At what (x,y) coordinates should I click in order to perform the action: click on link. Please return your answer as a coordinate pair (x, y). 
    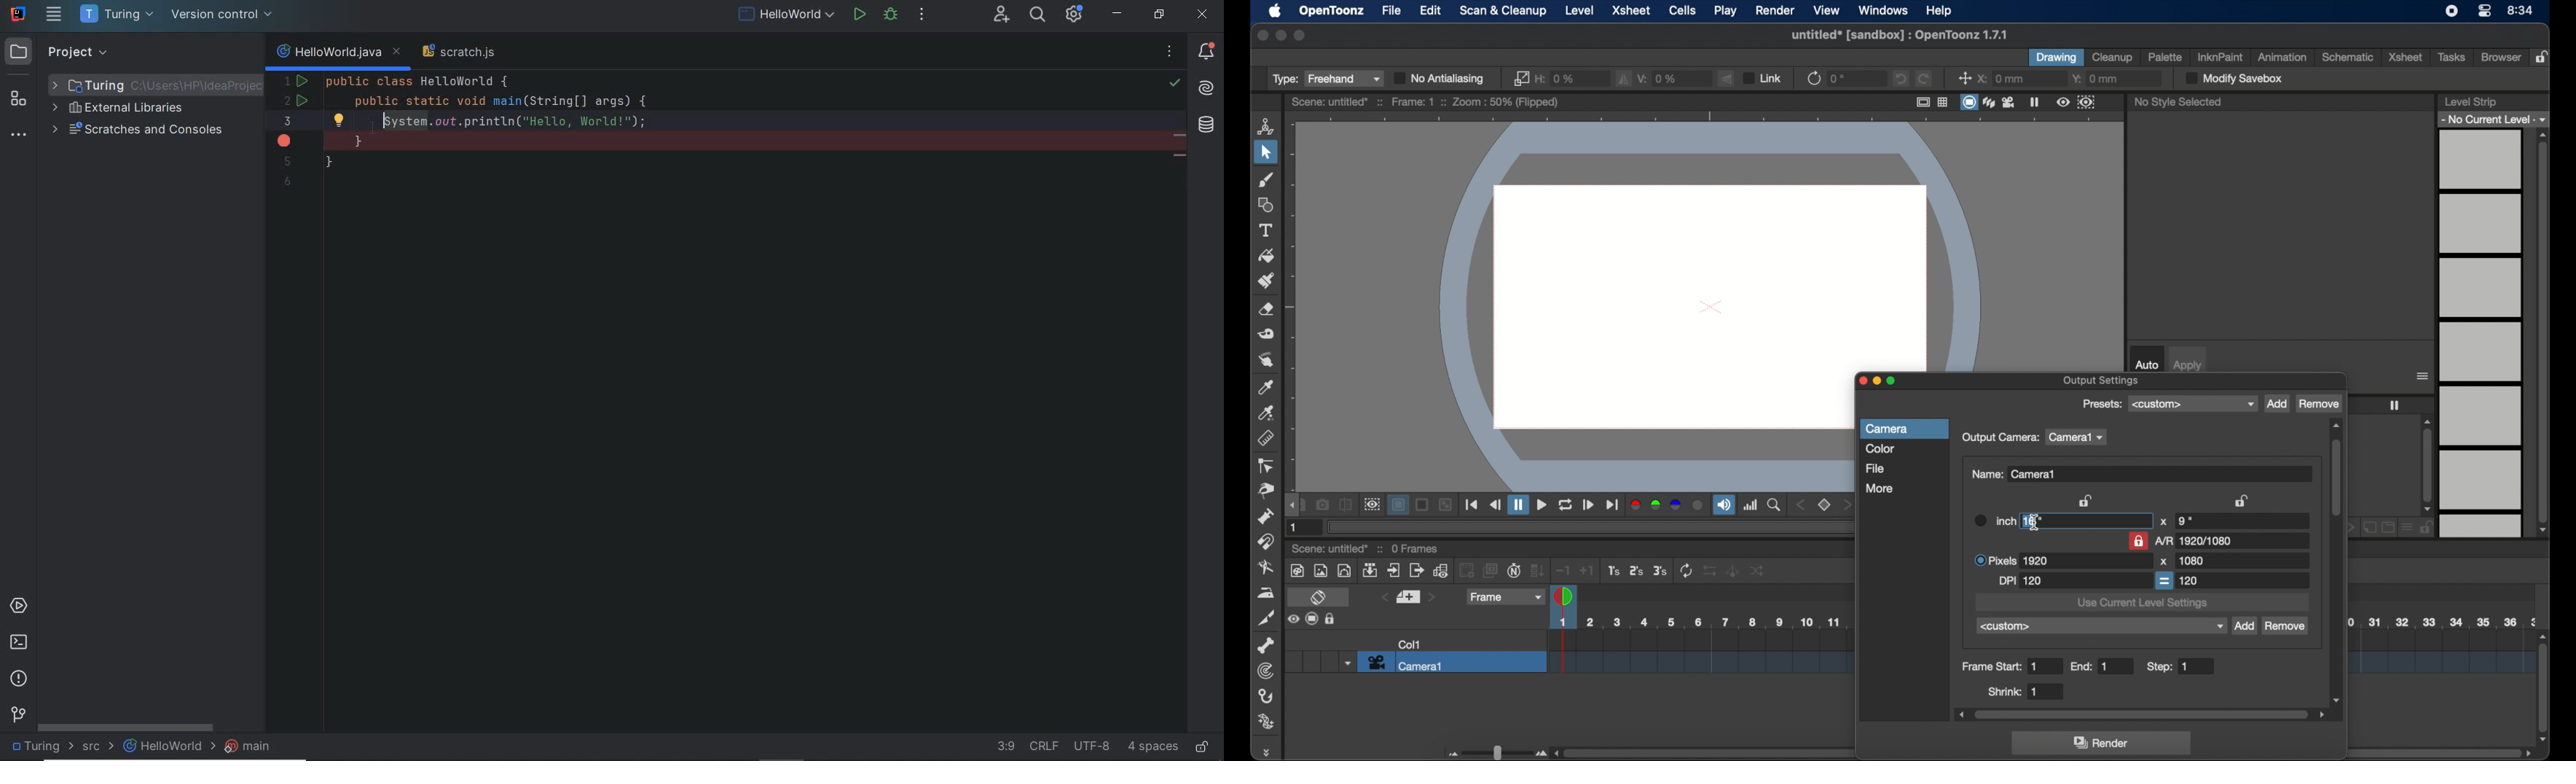
    Looking at the image, I should click on (1762, 78).